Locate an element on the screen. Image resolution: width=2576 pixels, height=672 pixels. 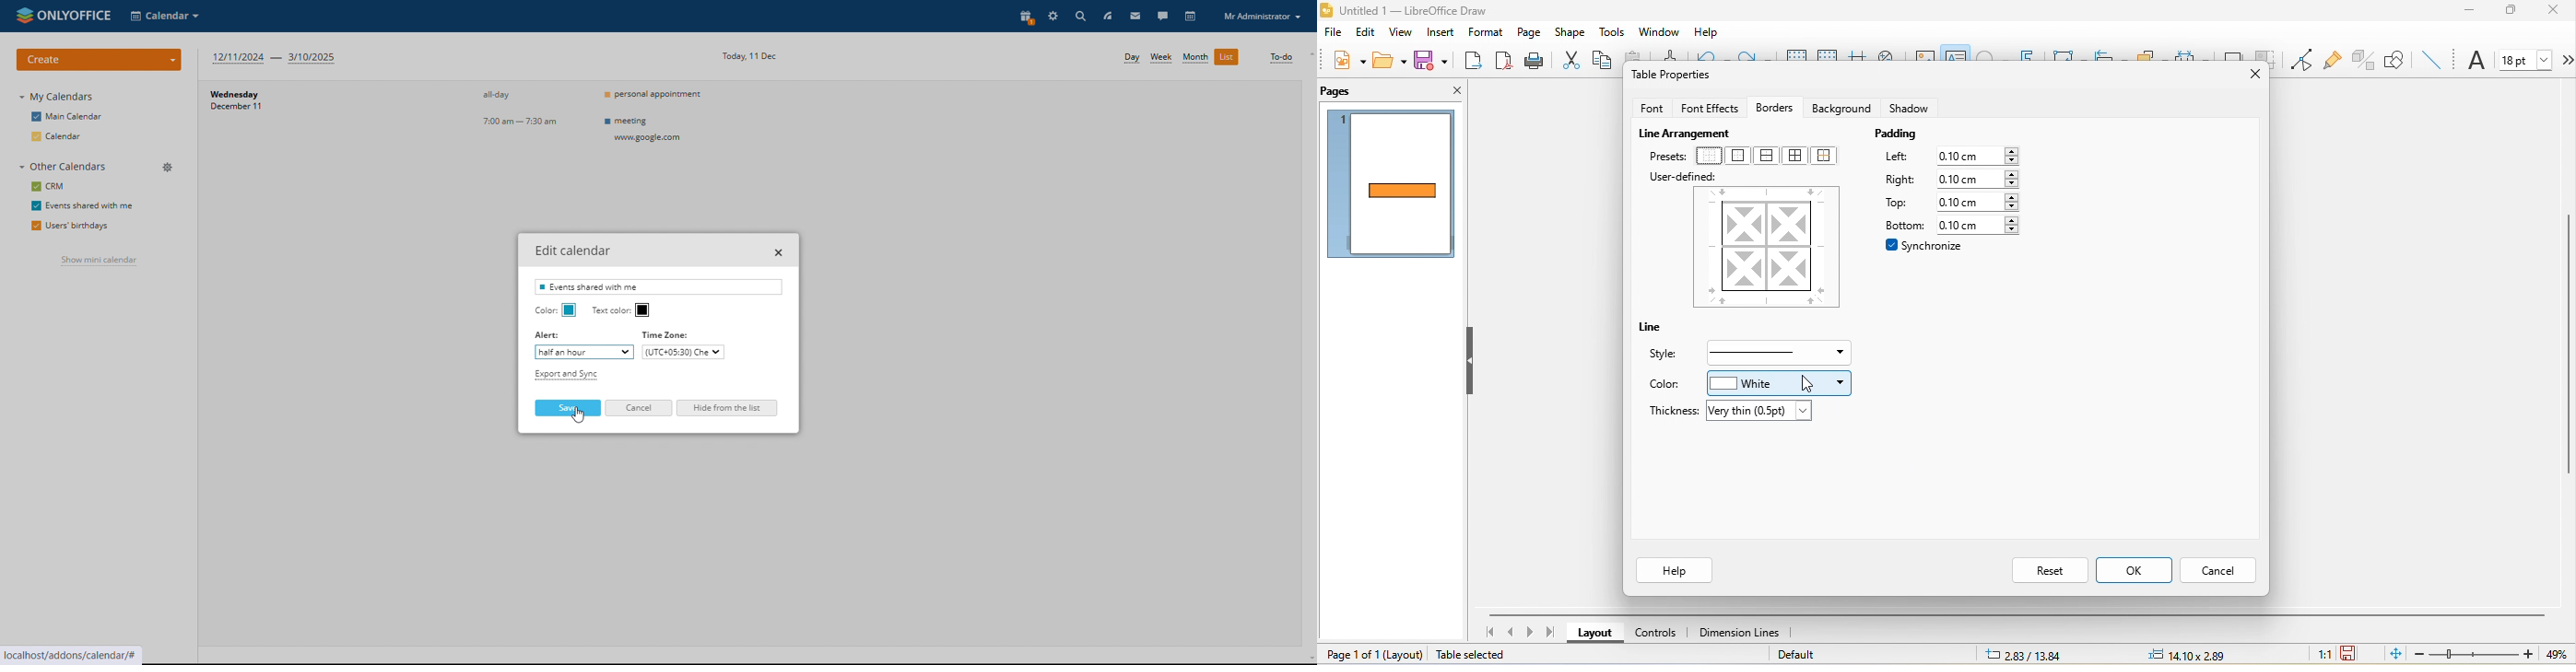
presets is located at coordinates (1668, 157).